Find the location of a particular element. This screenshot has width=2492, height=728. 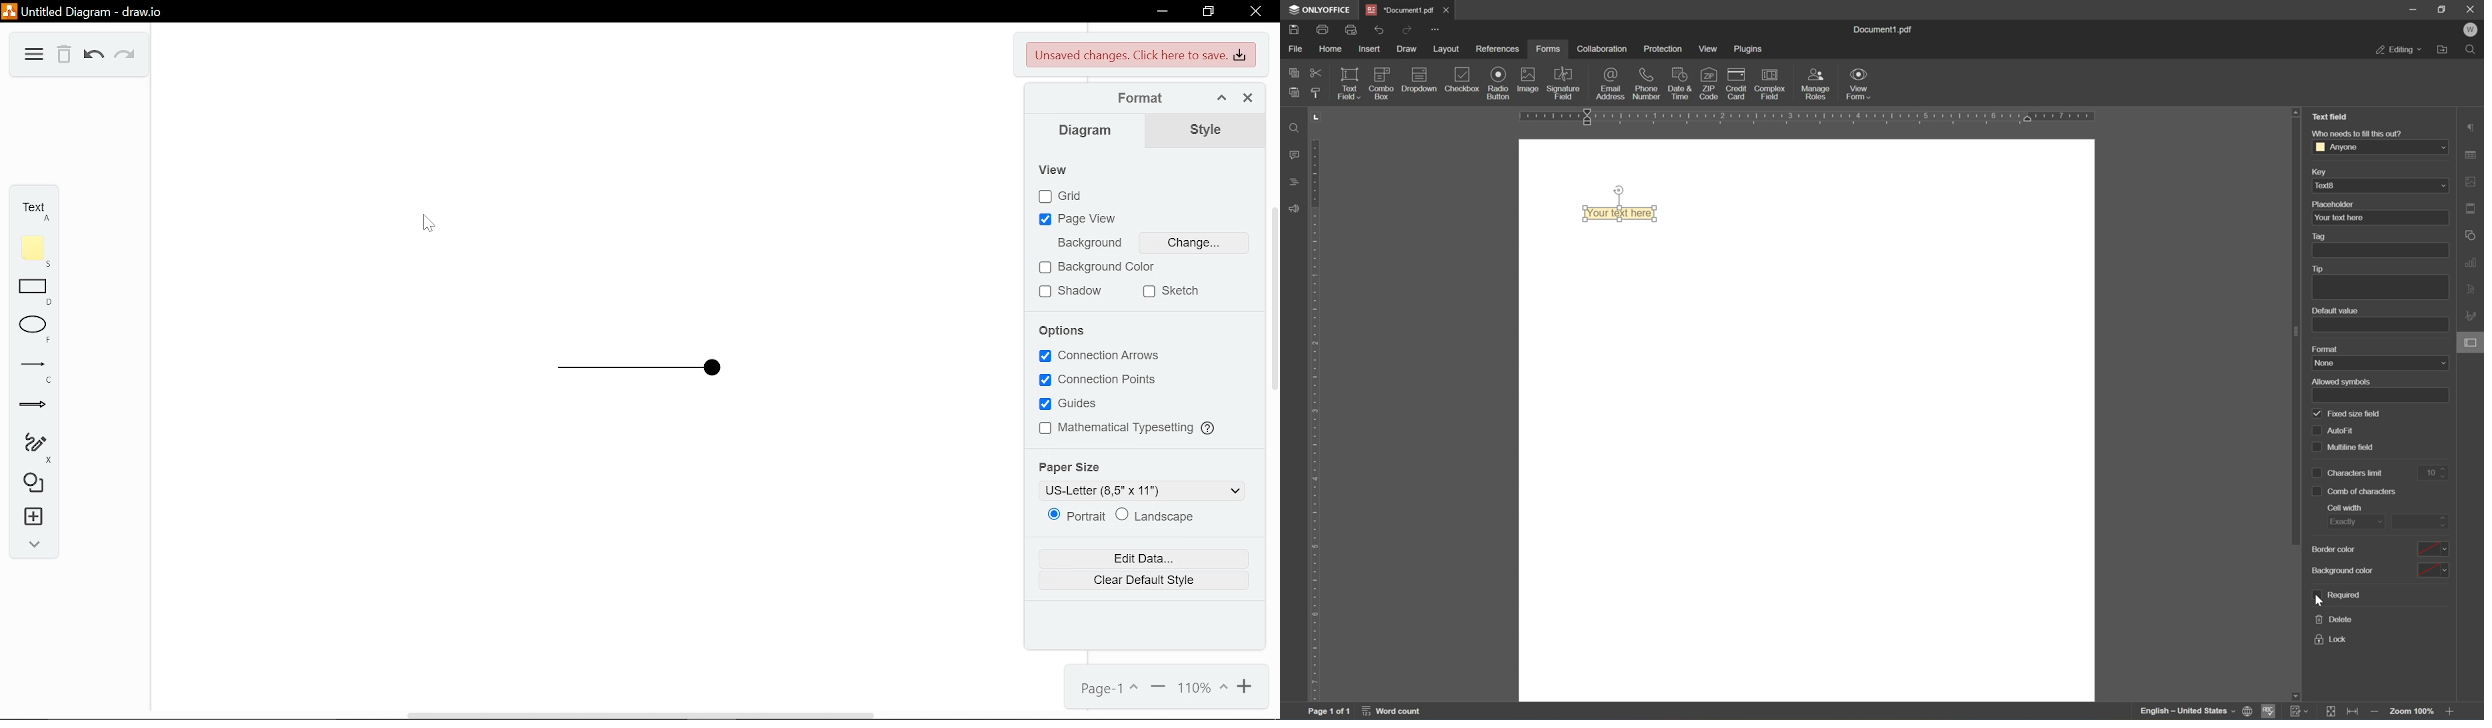

image settings is located at coordinates (2473, 181).